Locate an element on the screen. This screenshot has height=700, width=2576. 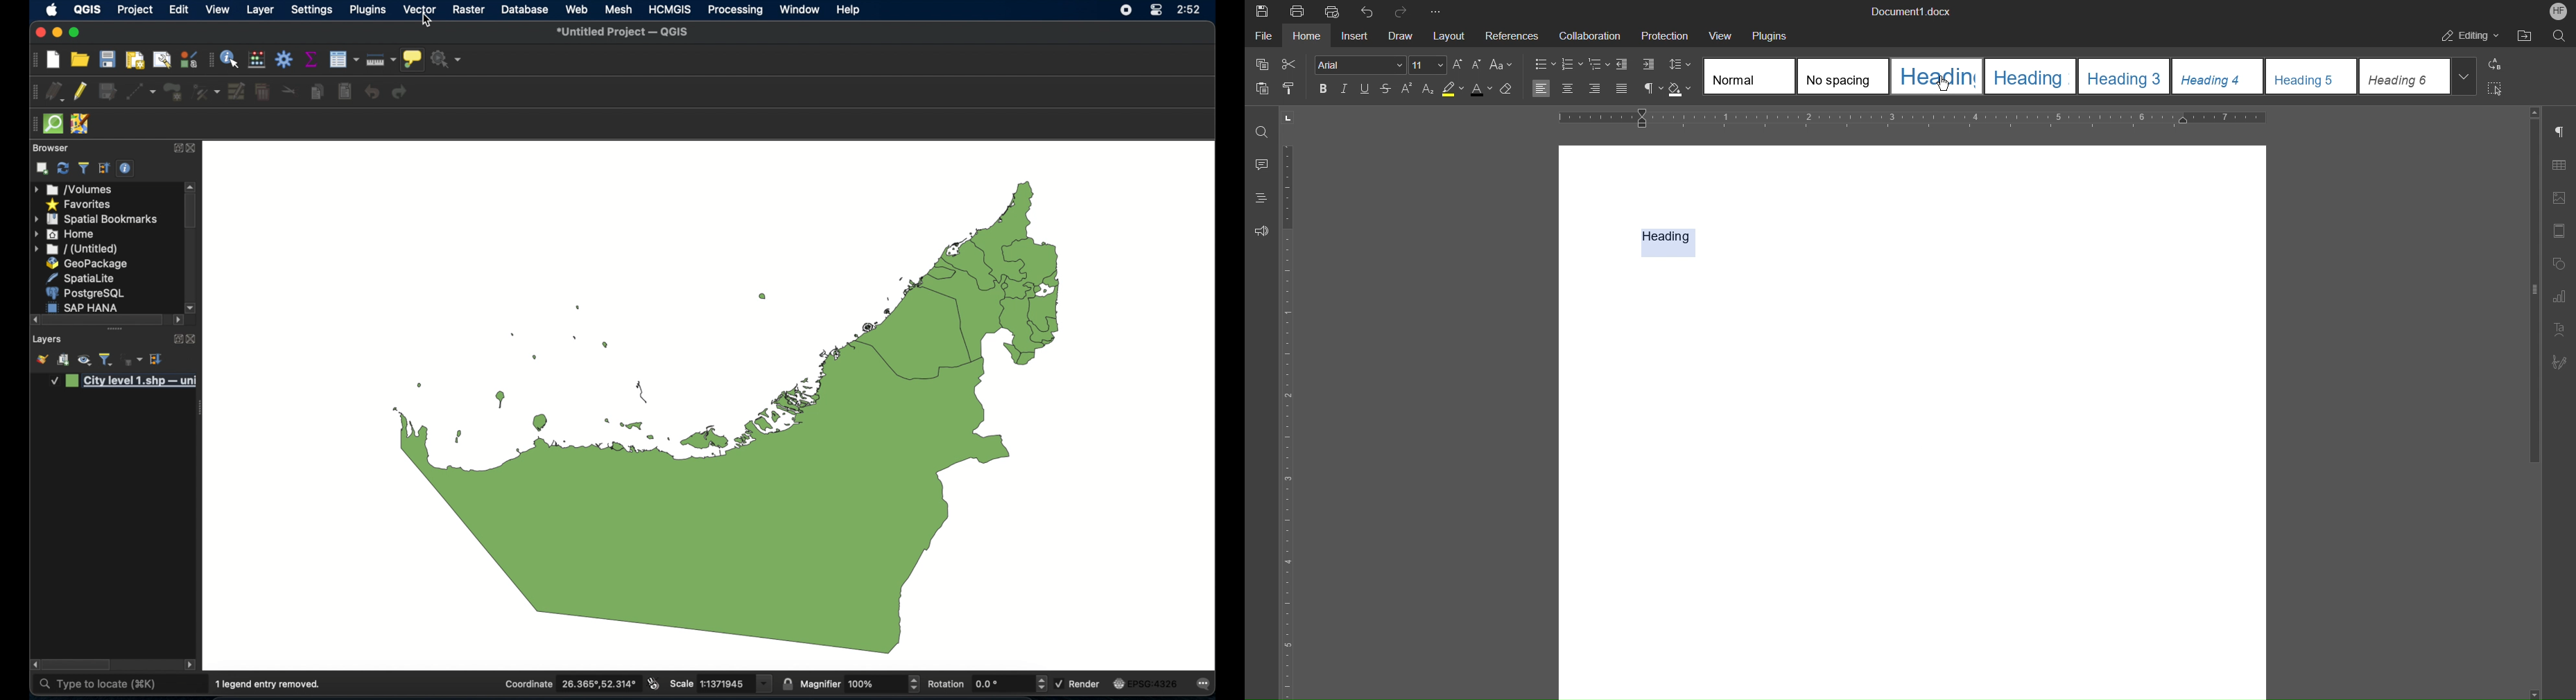
scroll box is located at coordinates (78, 665).